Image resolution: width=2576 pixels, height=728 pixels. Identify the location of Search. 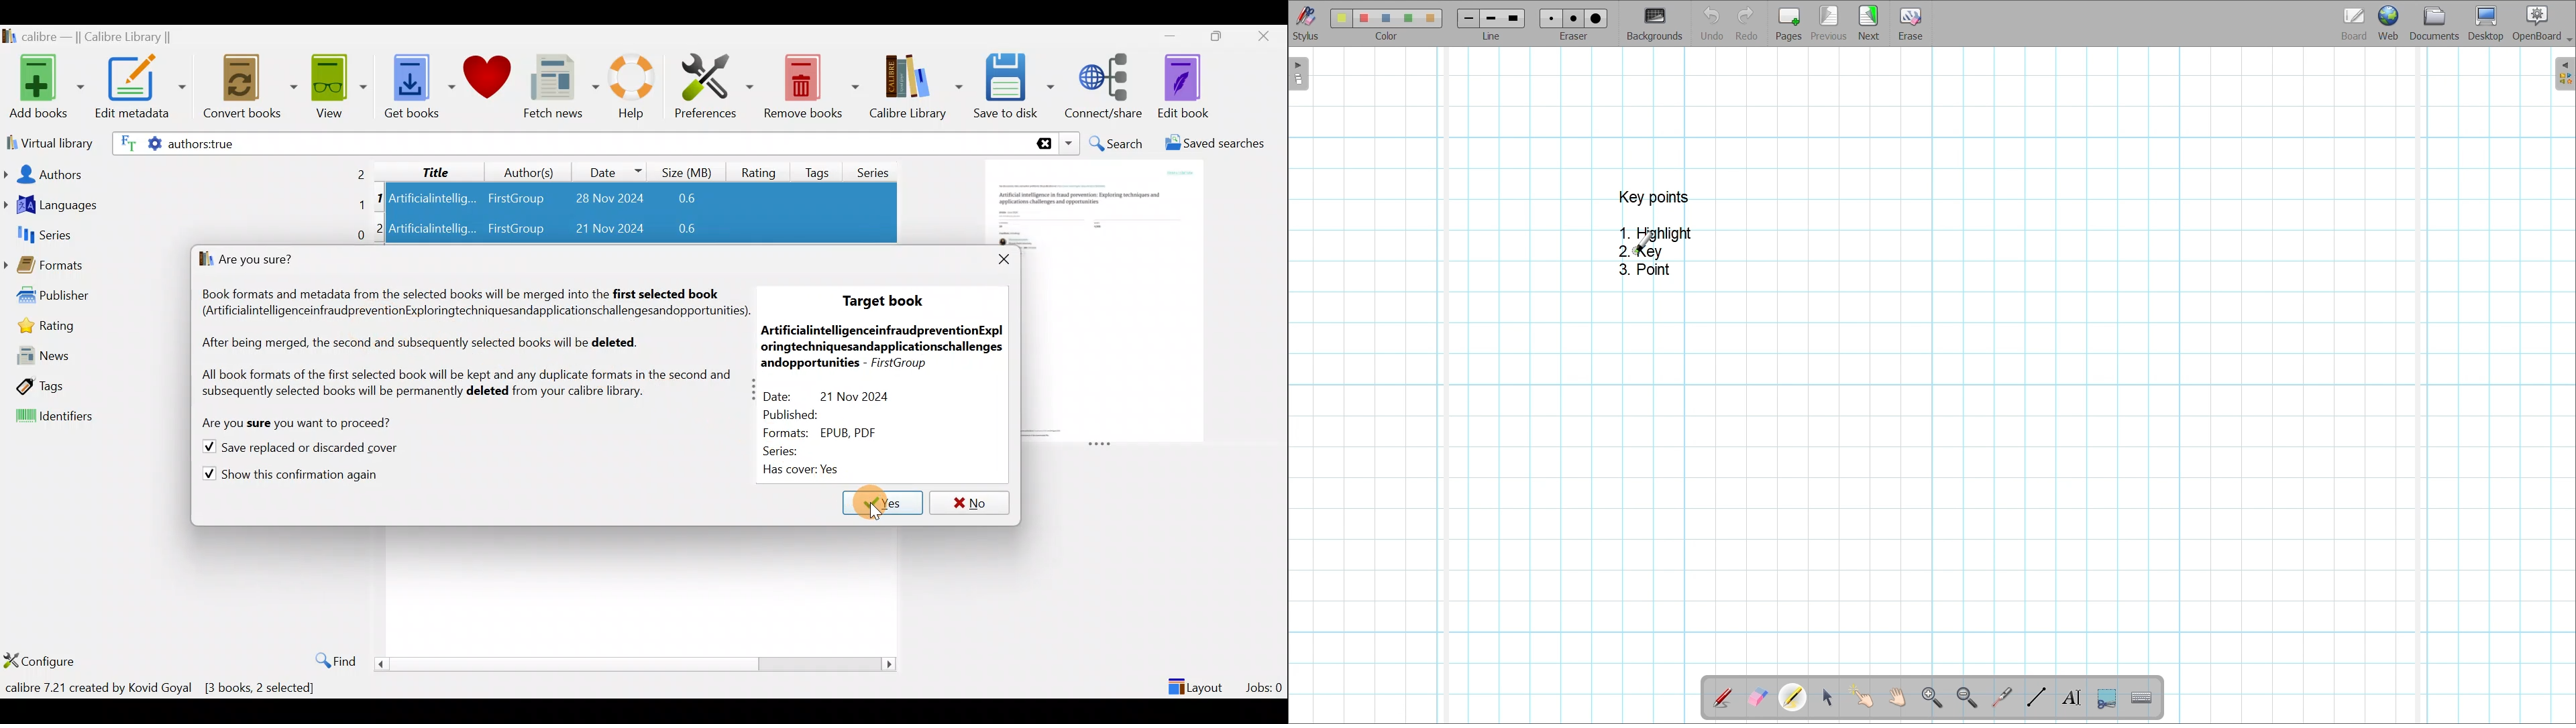
(1118, 143).